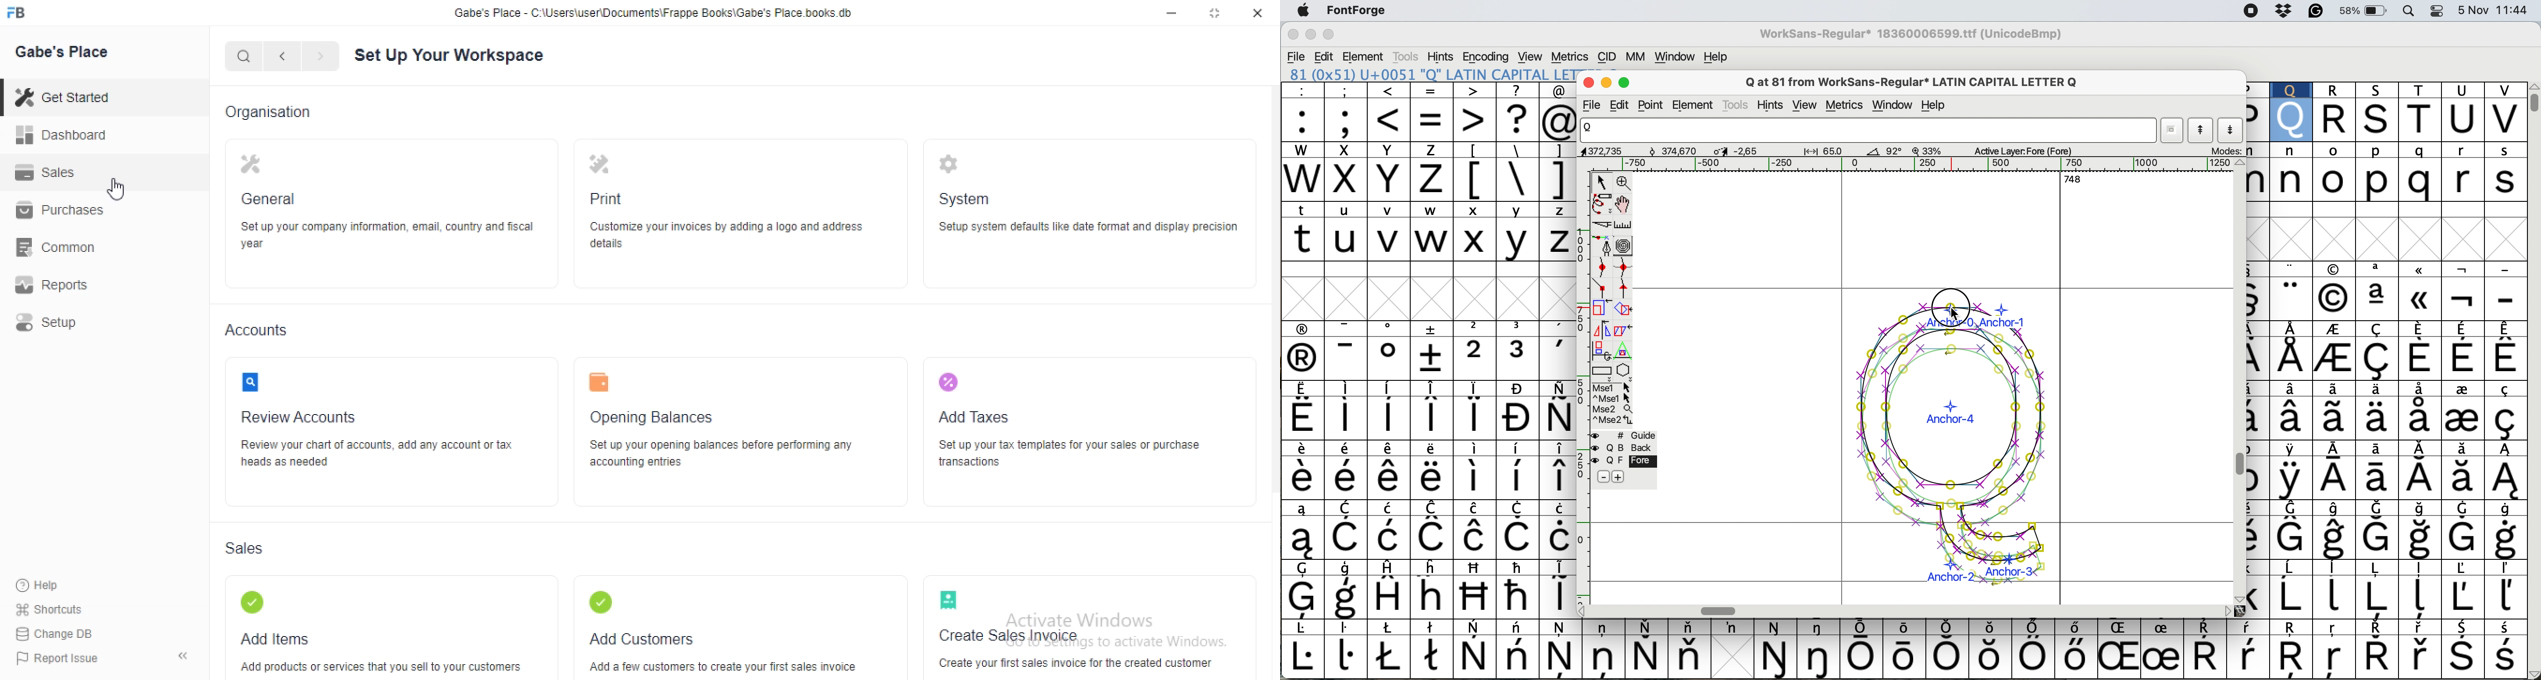 The height and width of the screenshot is (700, 2548). What do you see at coordinates (1907, 33) in the screenshot?
I see `WorkSans-Regular* 18360006599.ttf (UnicodeBmp)` at bounding box center [1907, 33].